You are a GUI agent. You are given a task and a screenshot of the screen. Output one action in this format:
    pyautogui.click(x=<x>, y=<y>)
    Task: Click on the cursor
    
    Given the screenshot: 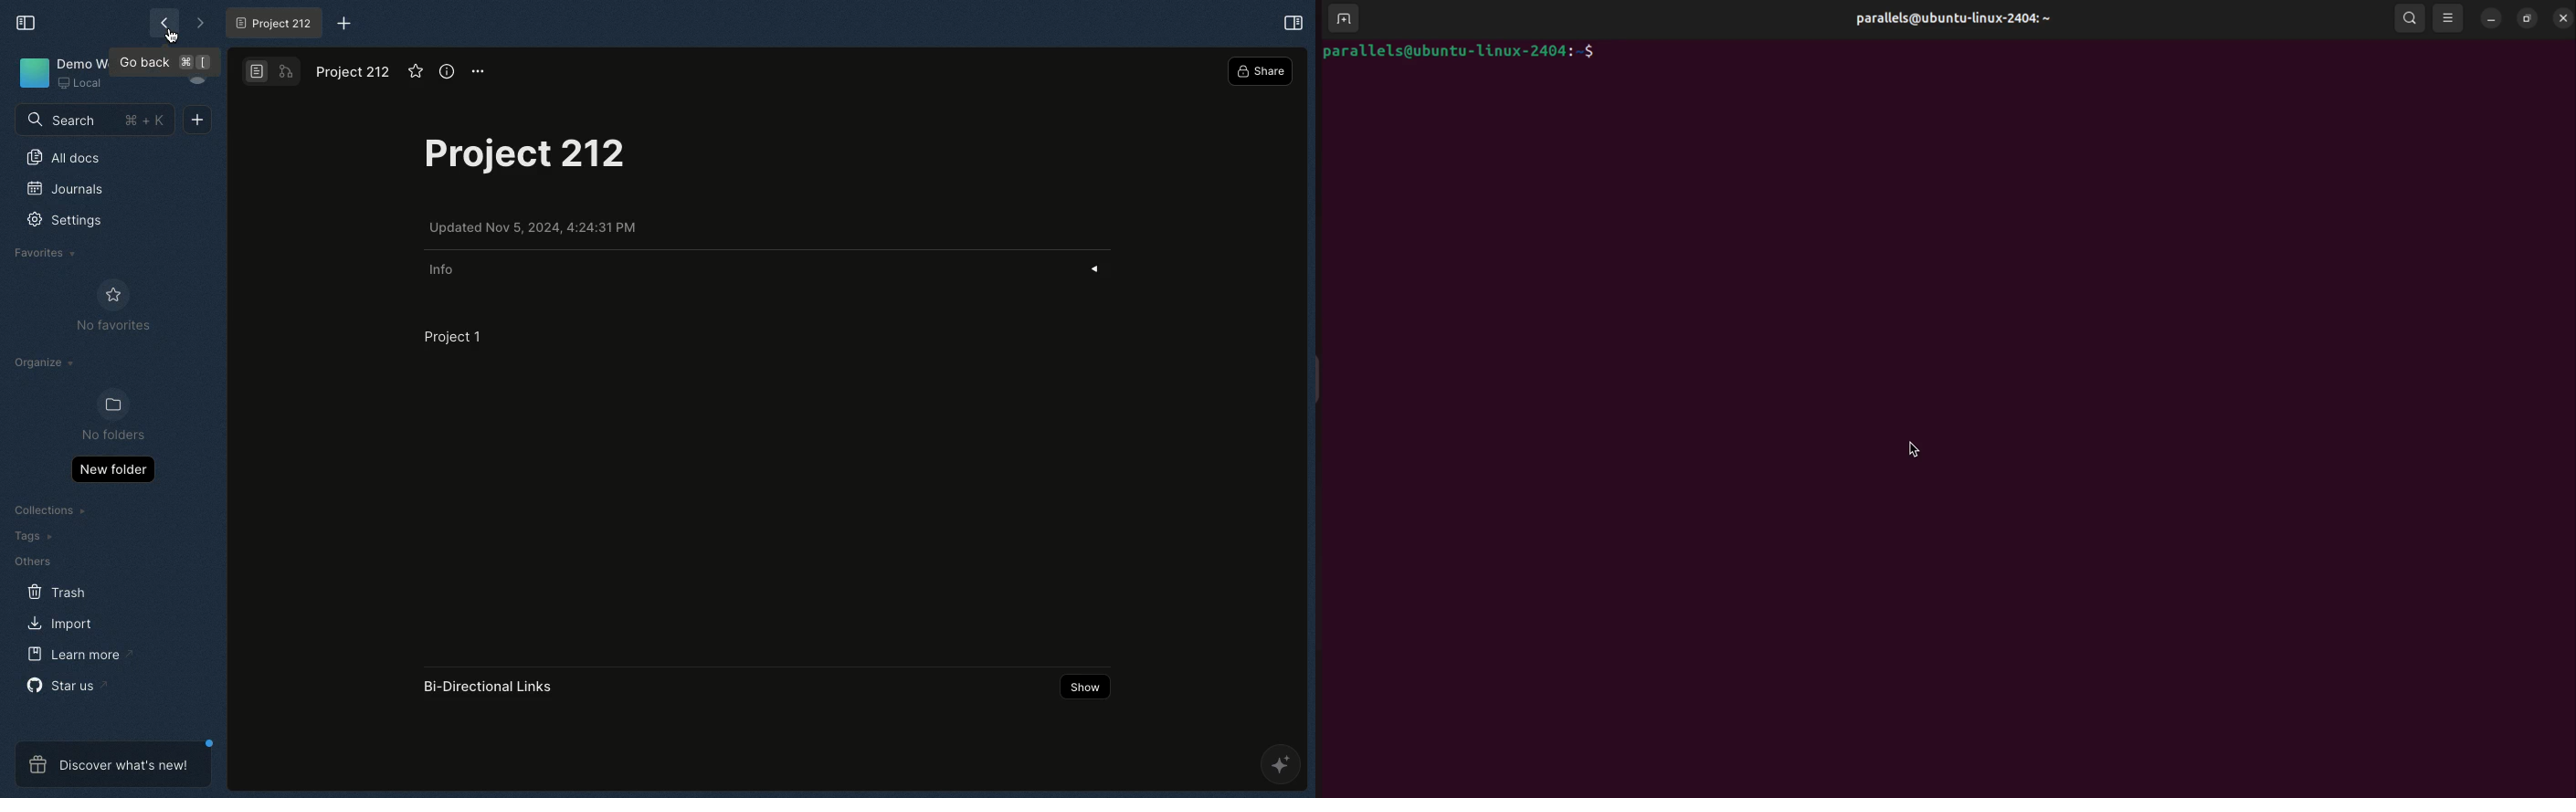 What is the action you would take?
    pyautogui.click(x=290, y=133)
    